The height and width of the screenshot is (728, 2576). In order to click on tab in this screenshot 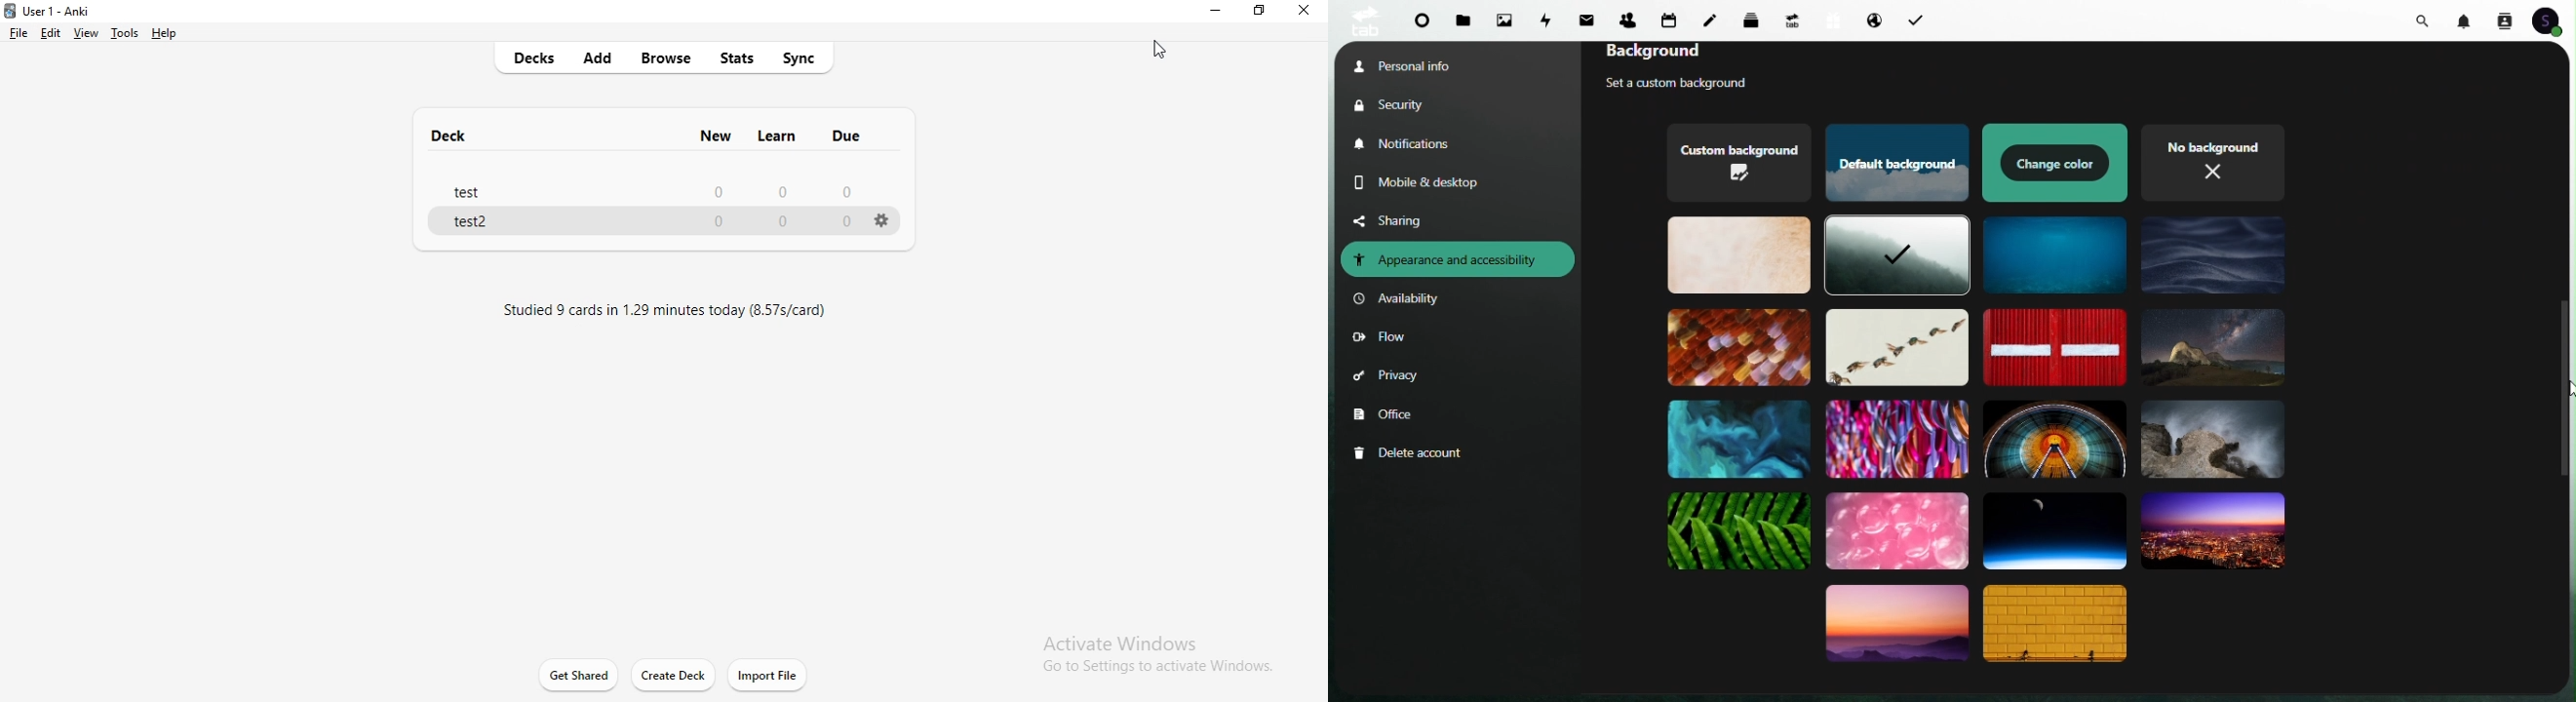, I will do `click(1362, 20)`.